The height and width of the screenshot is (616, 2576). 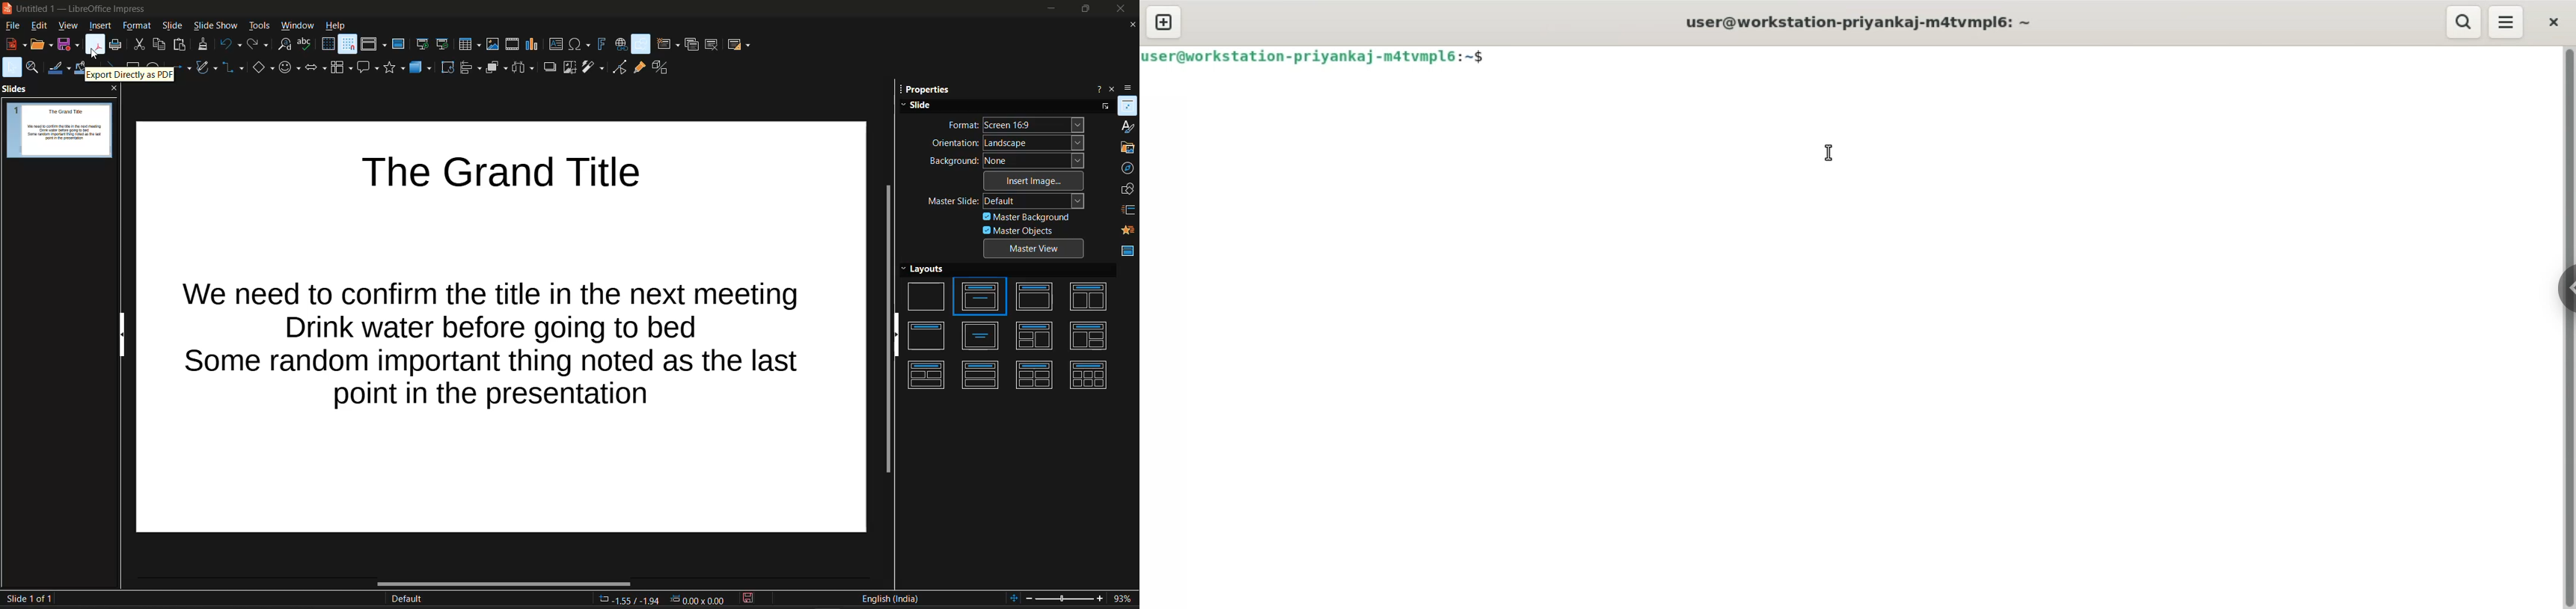 I want to click on slide layout, so click(x=738, y=45).